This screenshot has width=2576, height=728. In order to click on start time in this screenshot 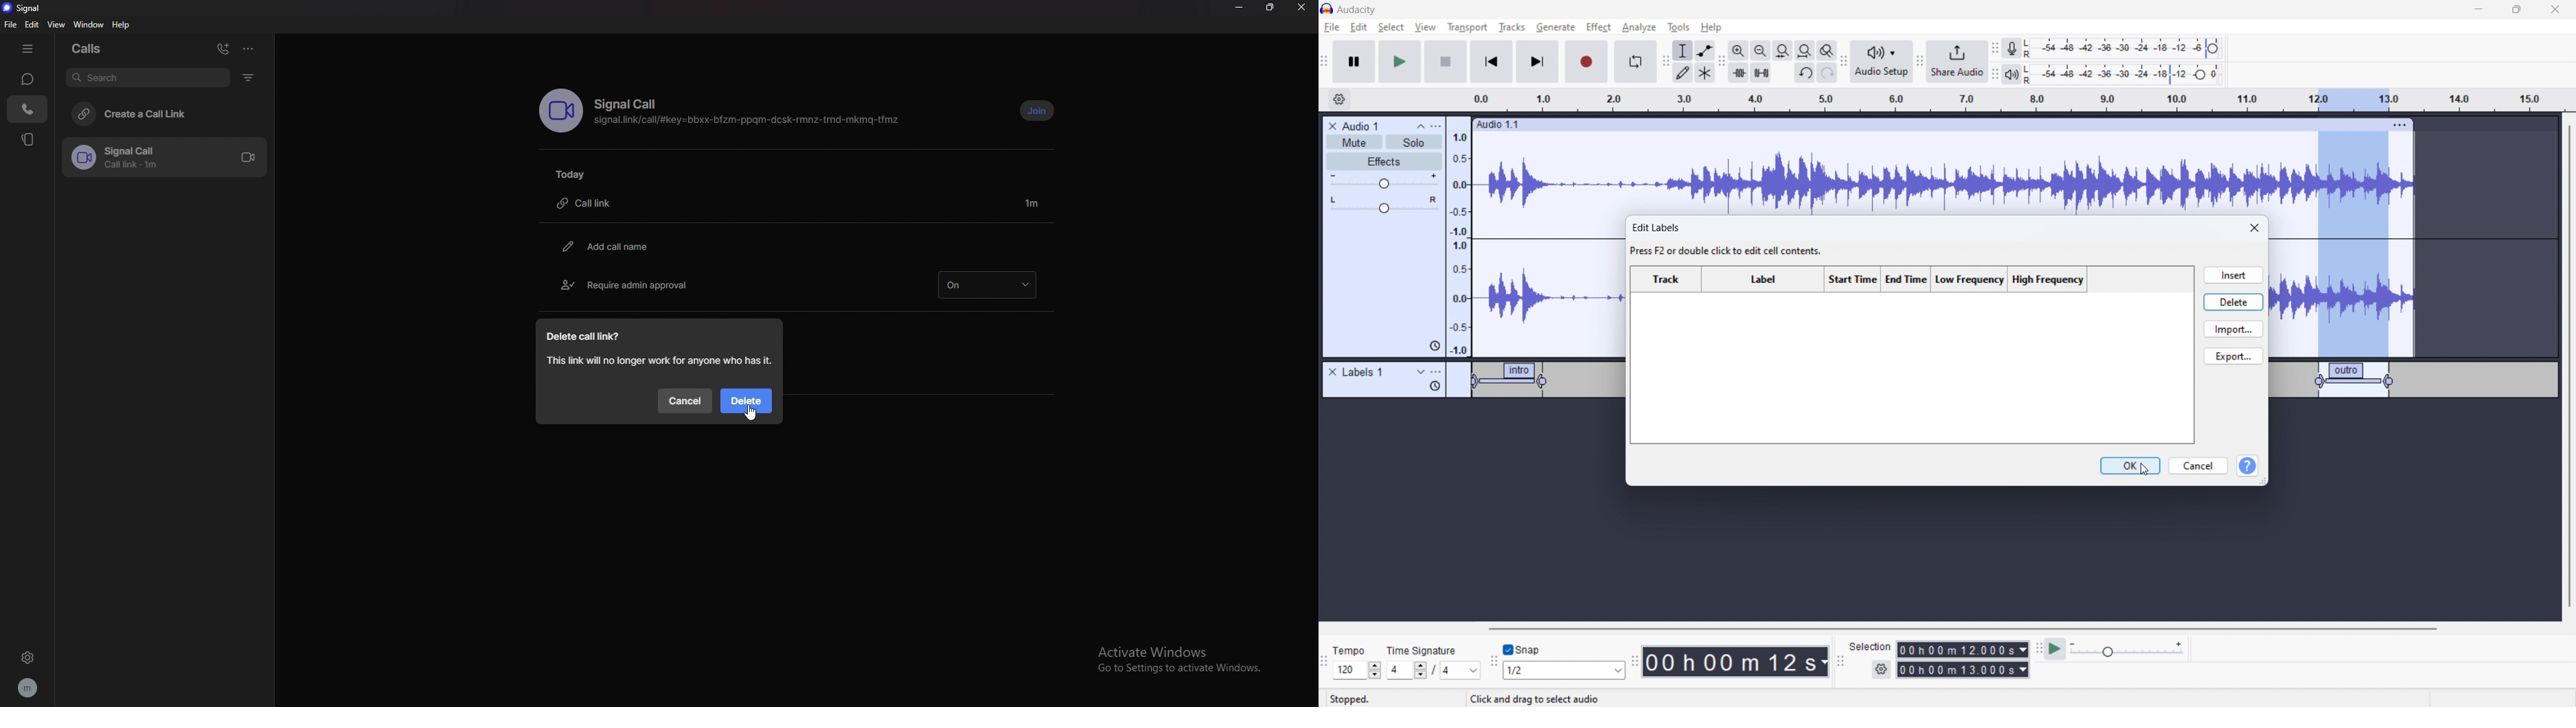, I will do `click(1853, 280)`.